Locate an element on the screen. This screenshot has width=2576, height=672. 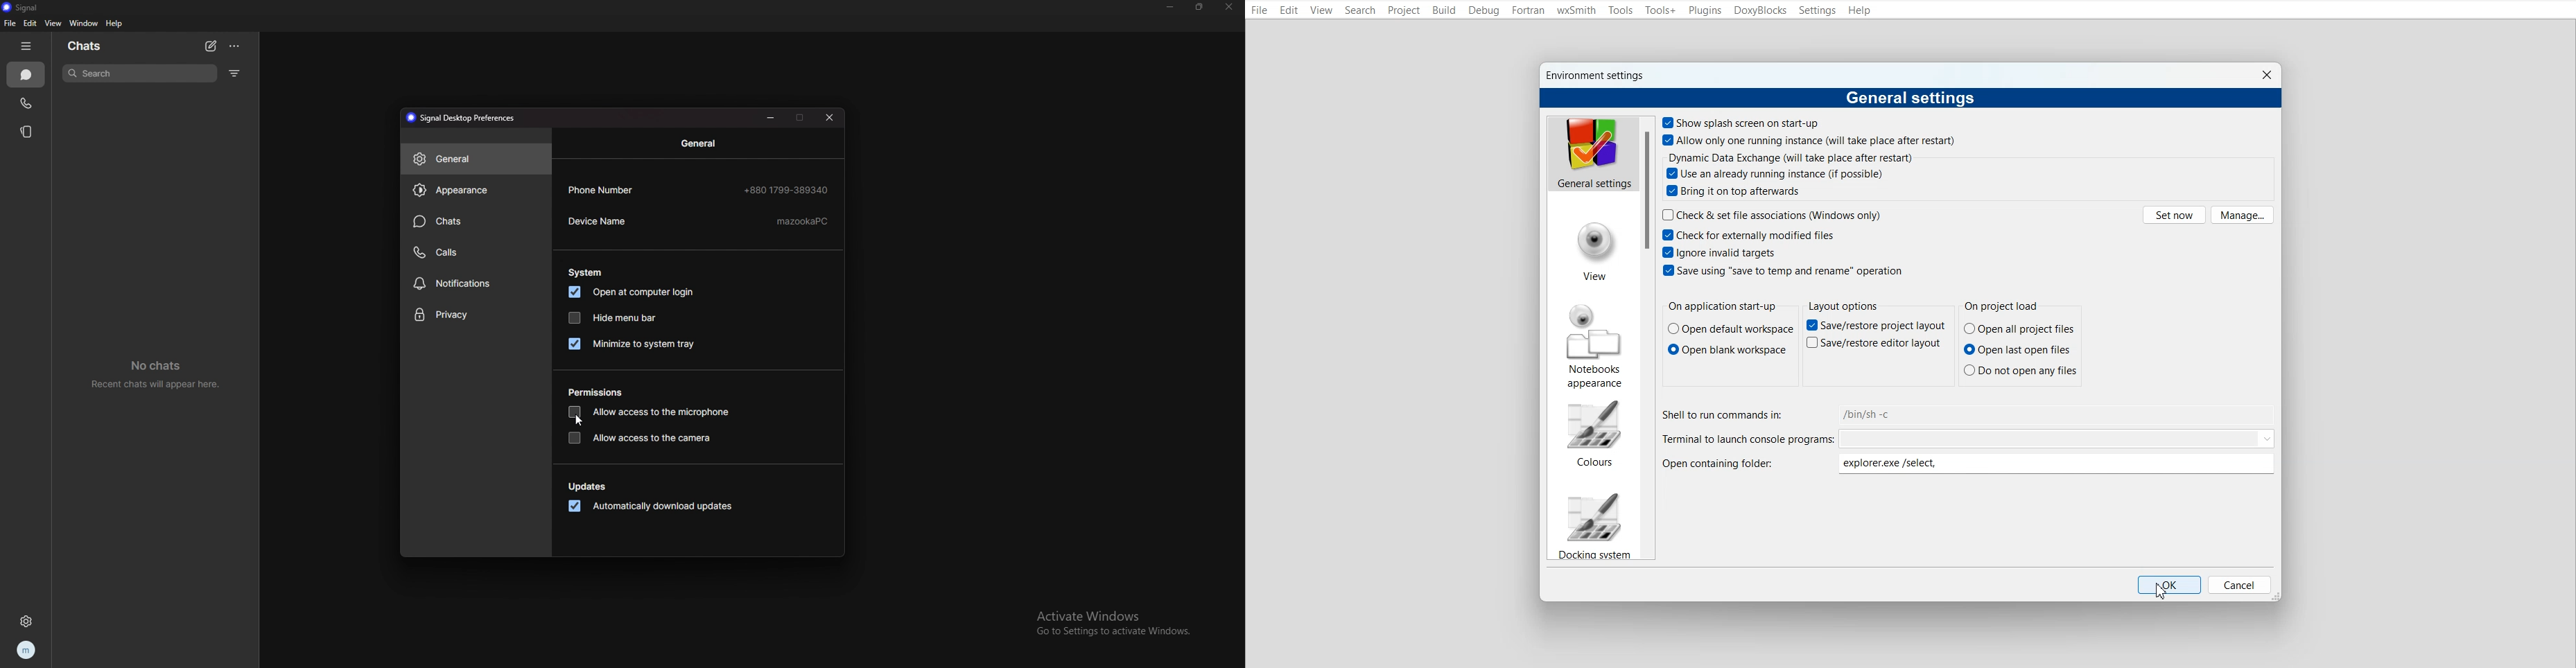
Vertical scroll bar is located at coordinates (1647, 338).